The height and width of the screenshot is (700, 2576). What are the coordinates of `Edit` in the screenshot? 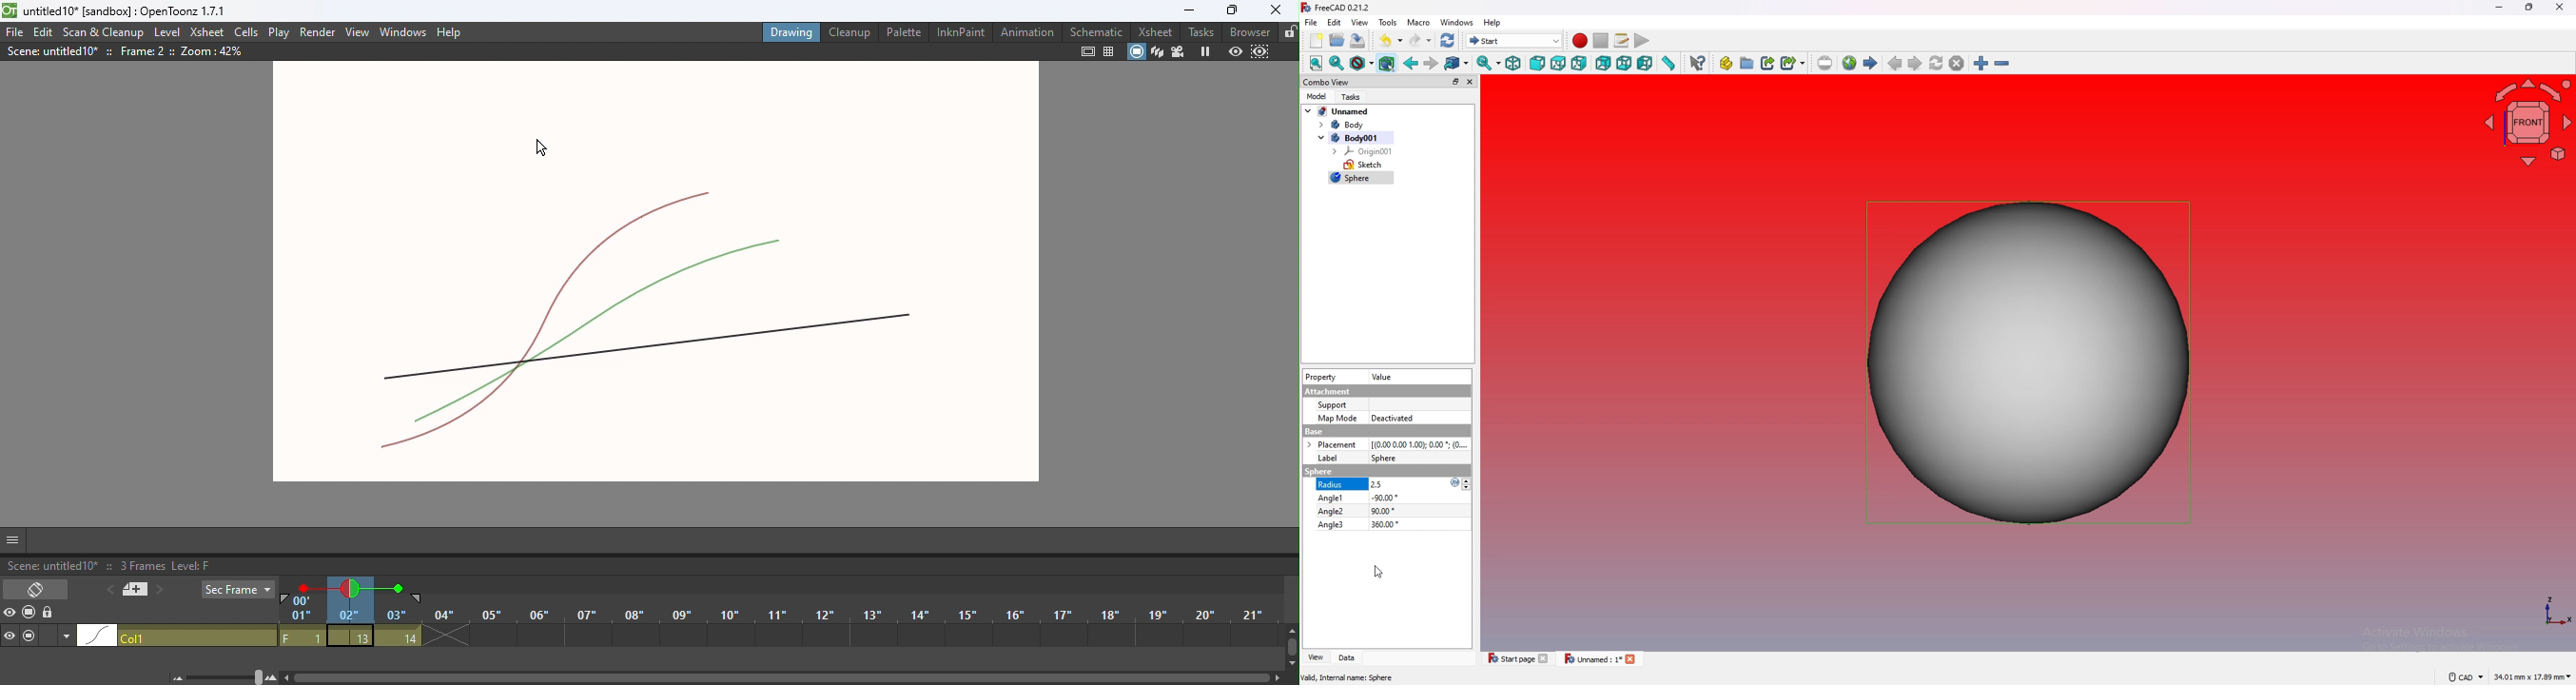 It's located at (45, 32).